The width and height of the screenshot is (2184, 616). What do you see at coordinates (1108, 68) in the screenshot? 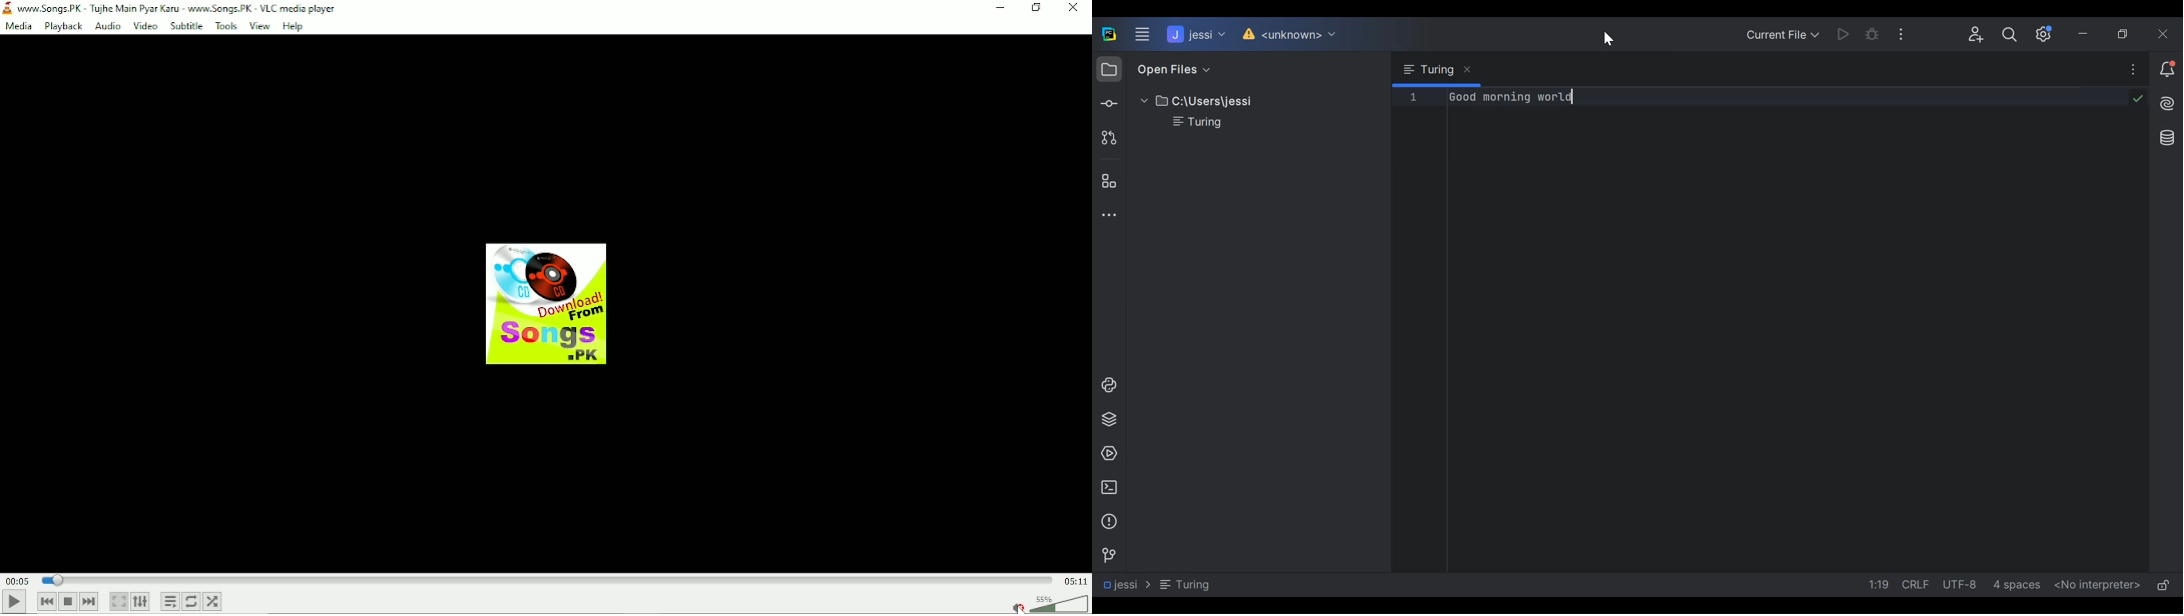
I see `Project View` at bounding box center [1108, 68].